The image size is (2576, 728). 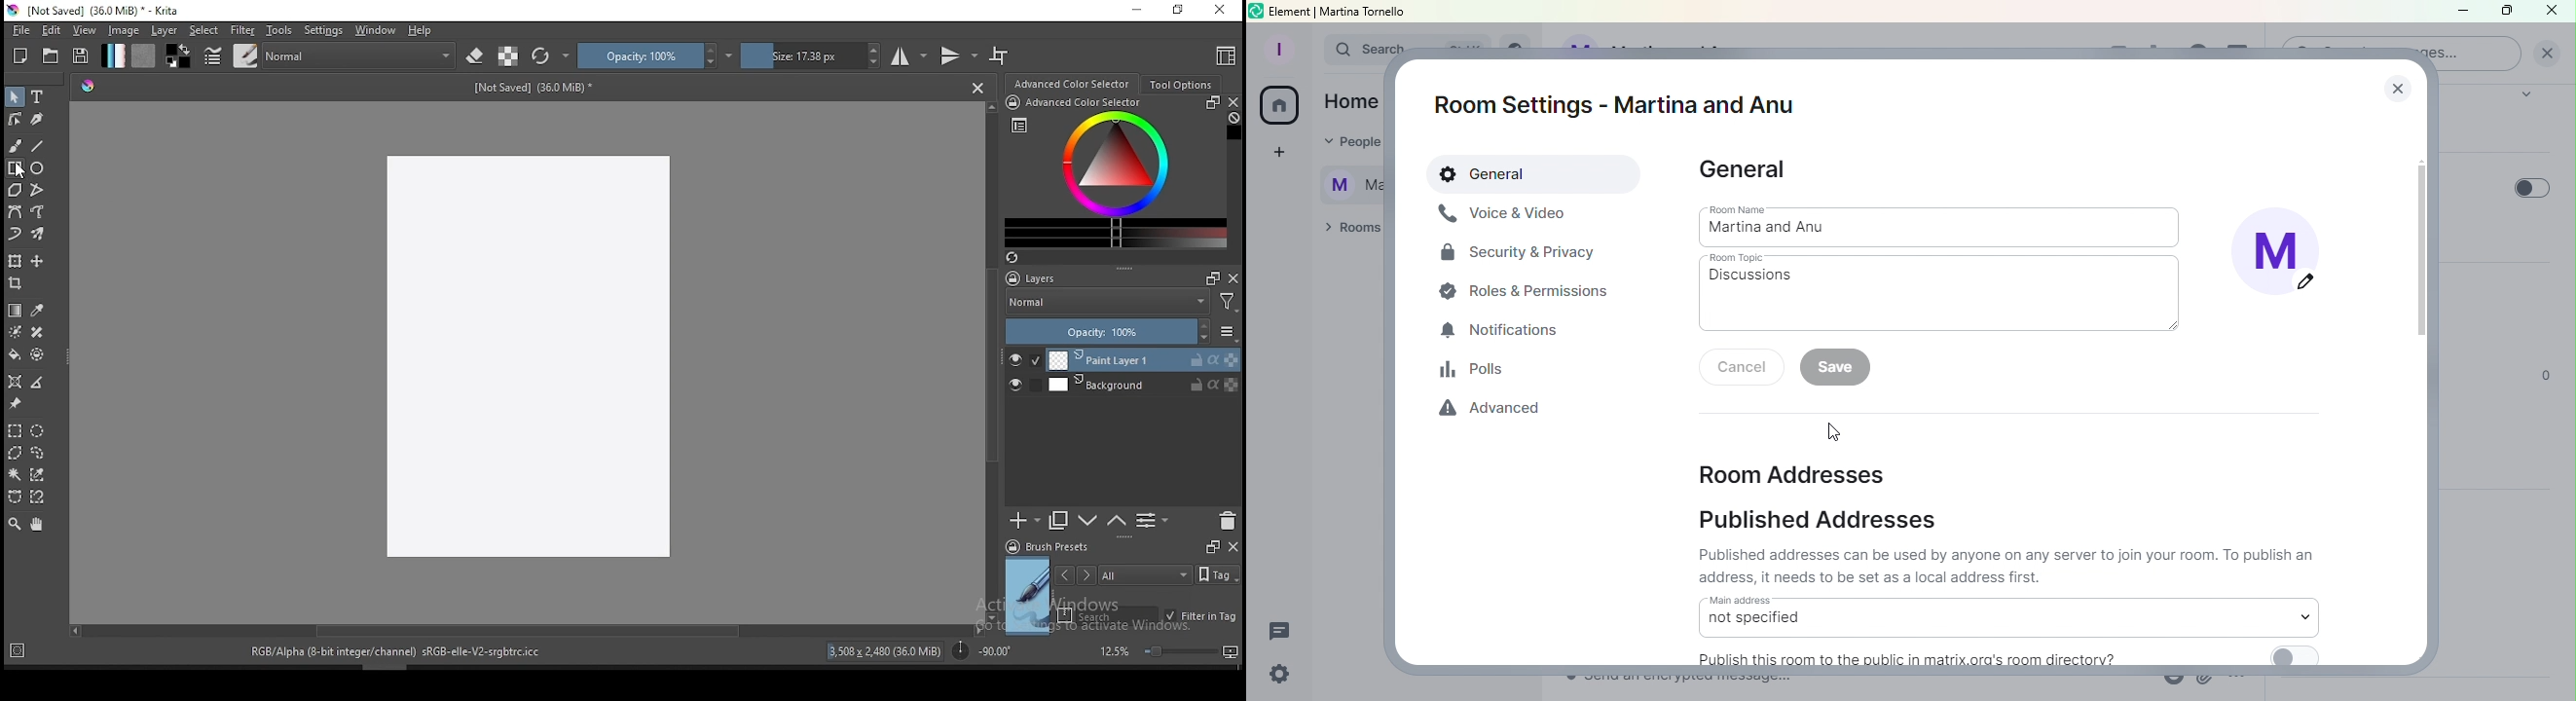 I want to click on select, so click(x=204, y=30).